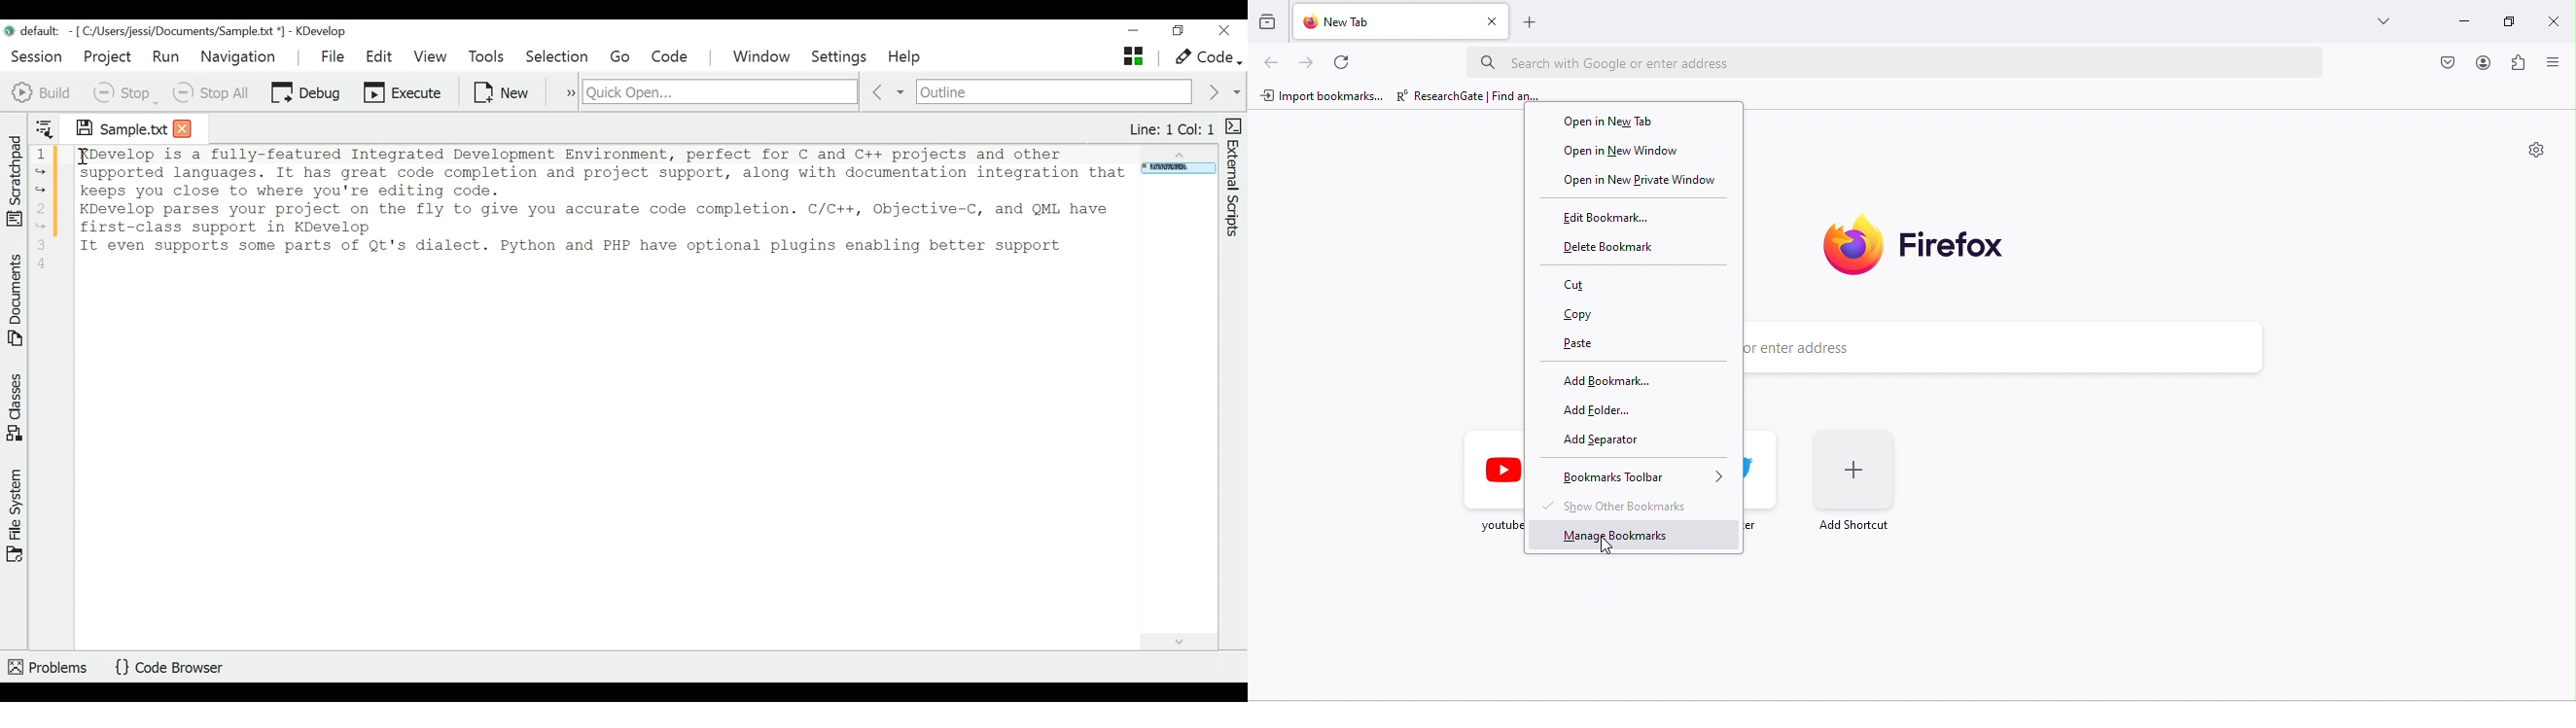 The width and height of the screenshot is (2576, 728). What do you see at coordinates (1856, 480) in the screenshot?
I see `add shortcut` at bounding box center [1856, 480].